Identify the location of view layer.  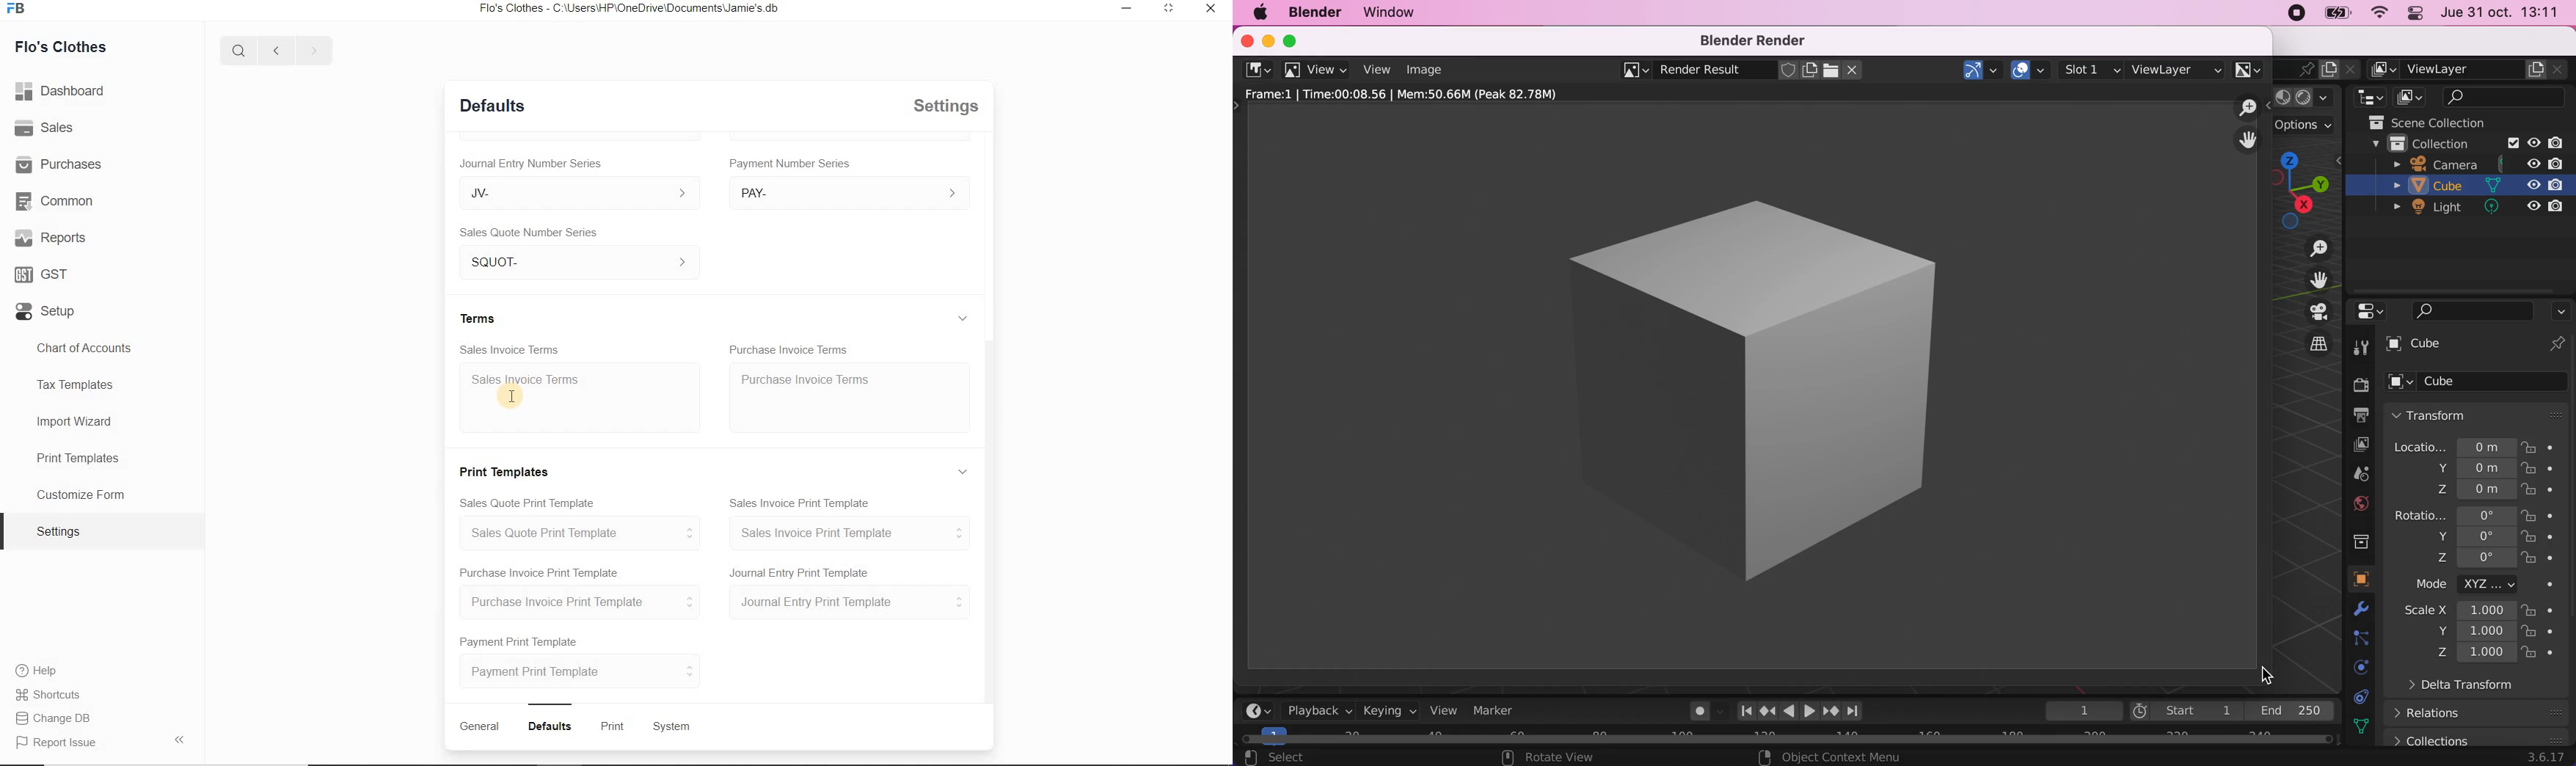
(2471, 69).